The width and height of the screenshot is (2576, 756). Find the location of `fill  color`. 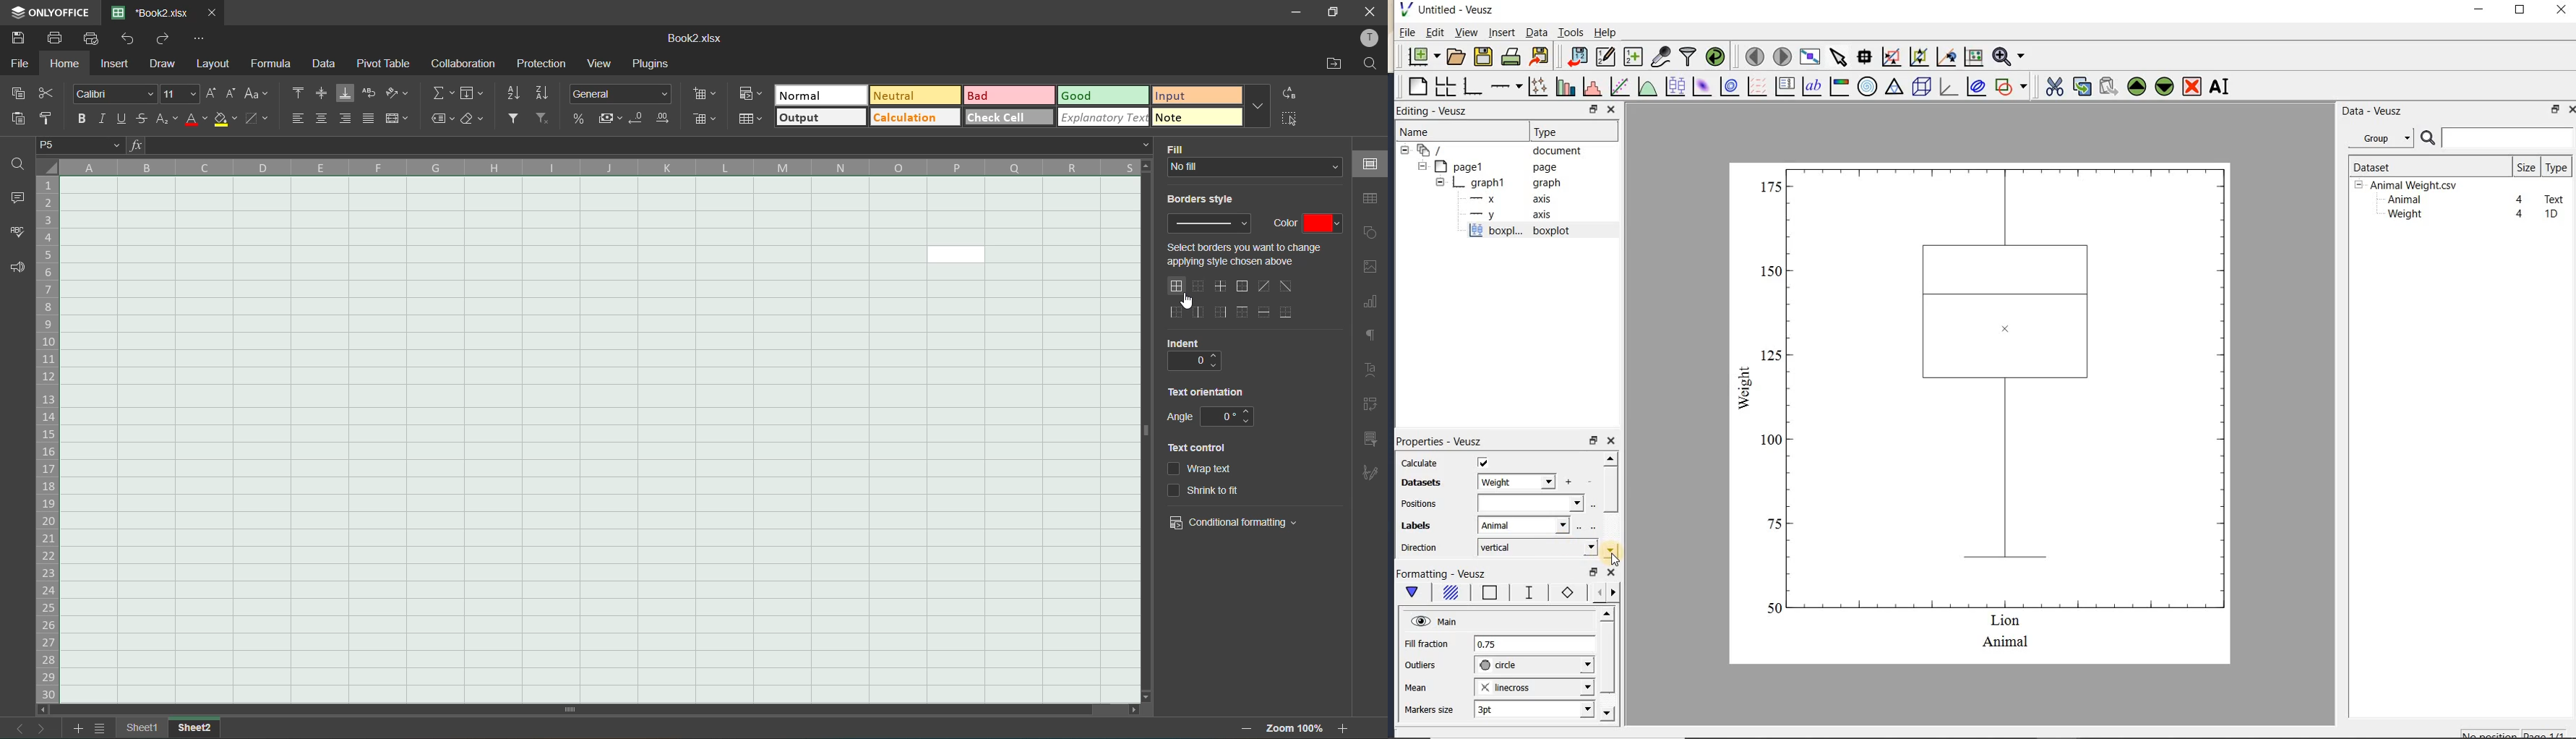

fill  color is located at coordinates (227, 121).